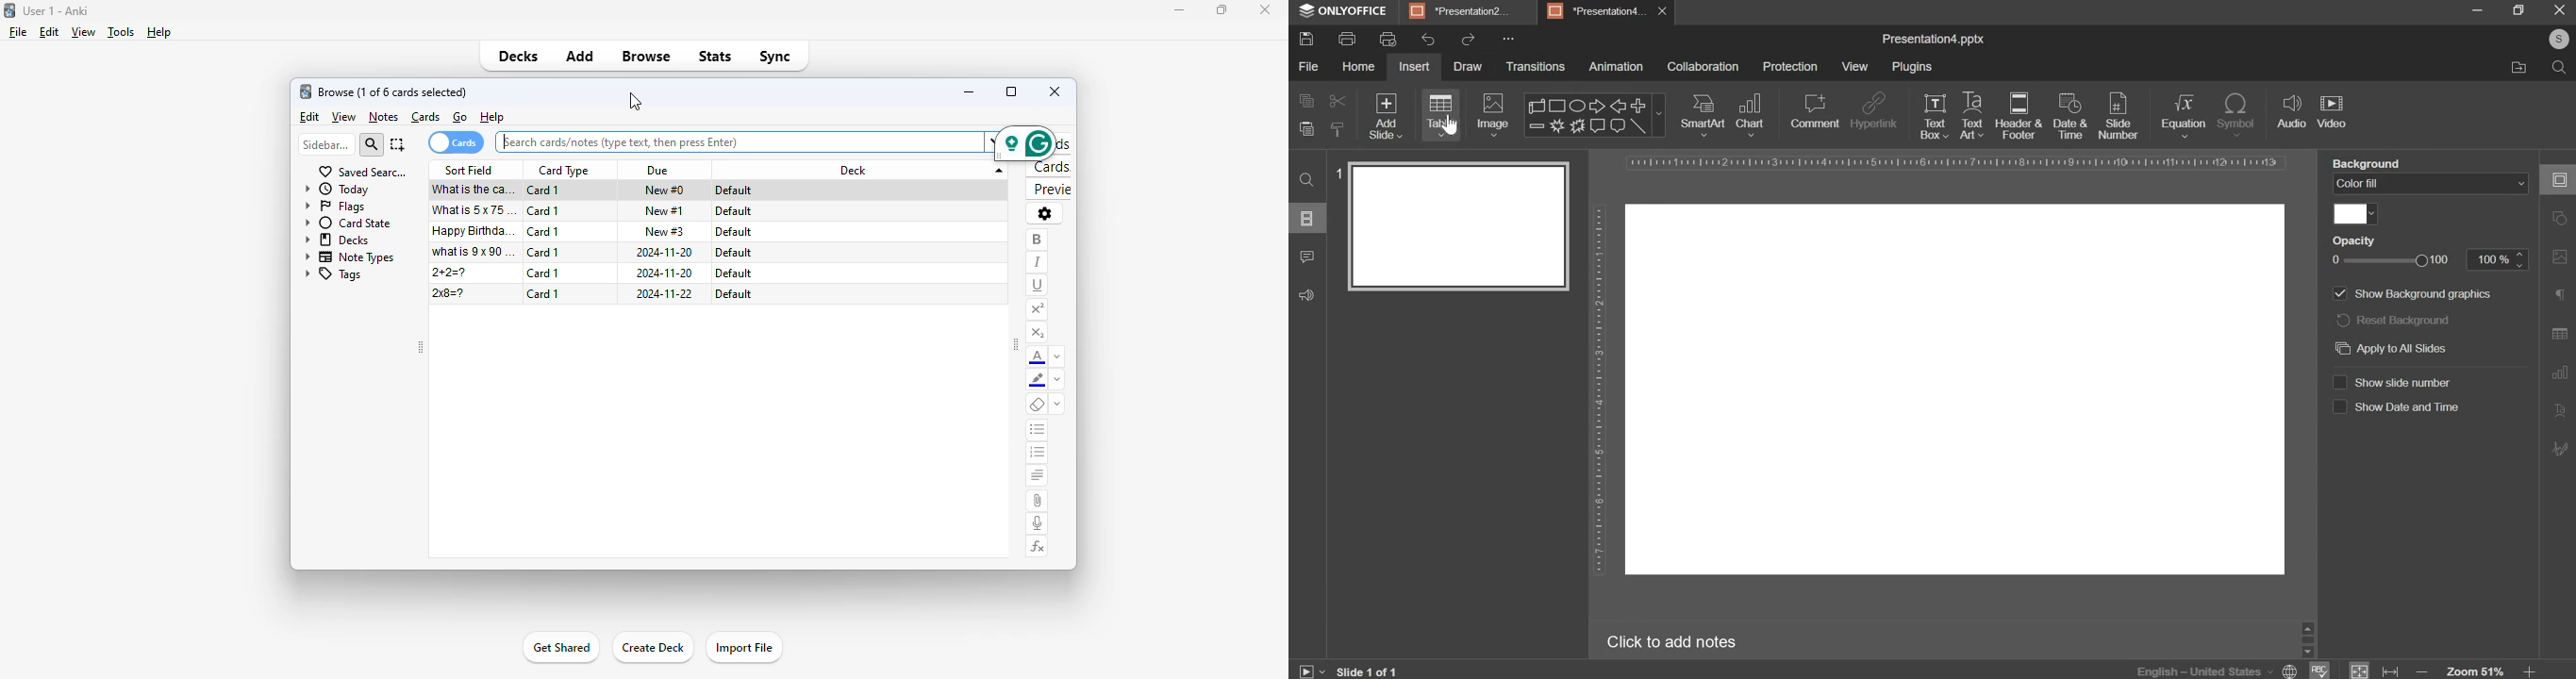  I want to click on tools, so click(121, 31).